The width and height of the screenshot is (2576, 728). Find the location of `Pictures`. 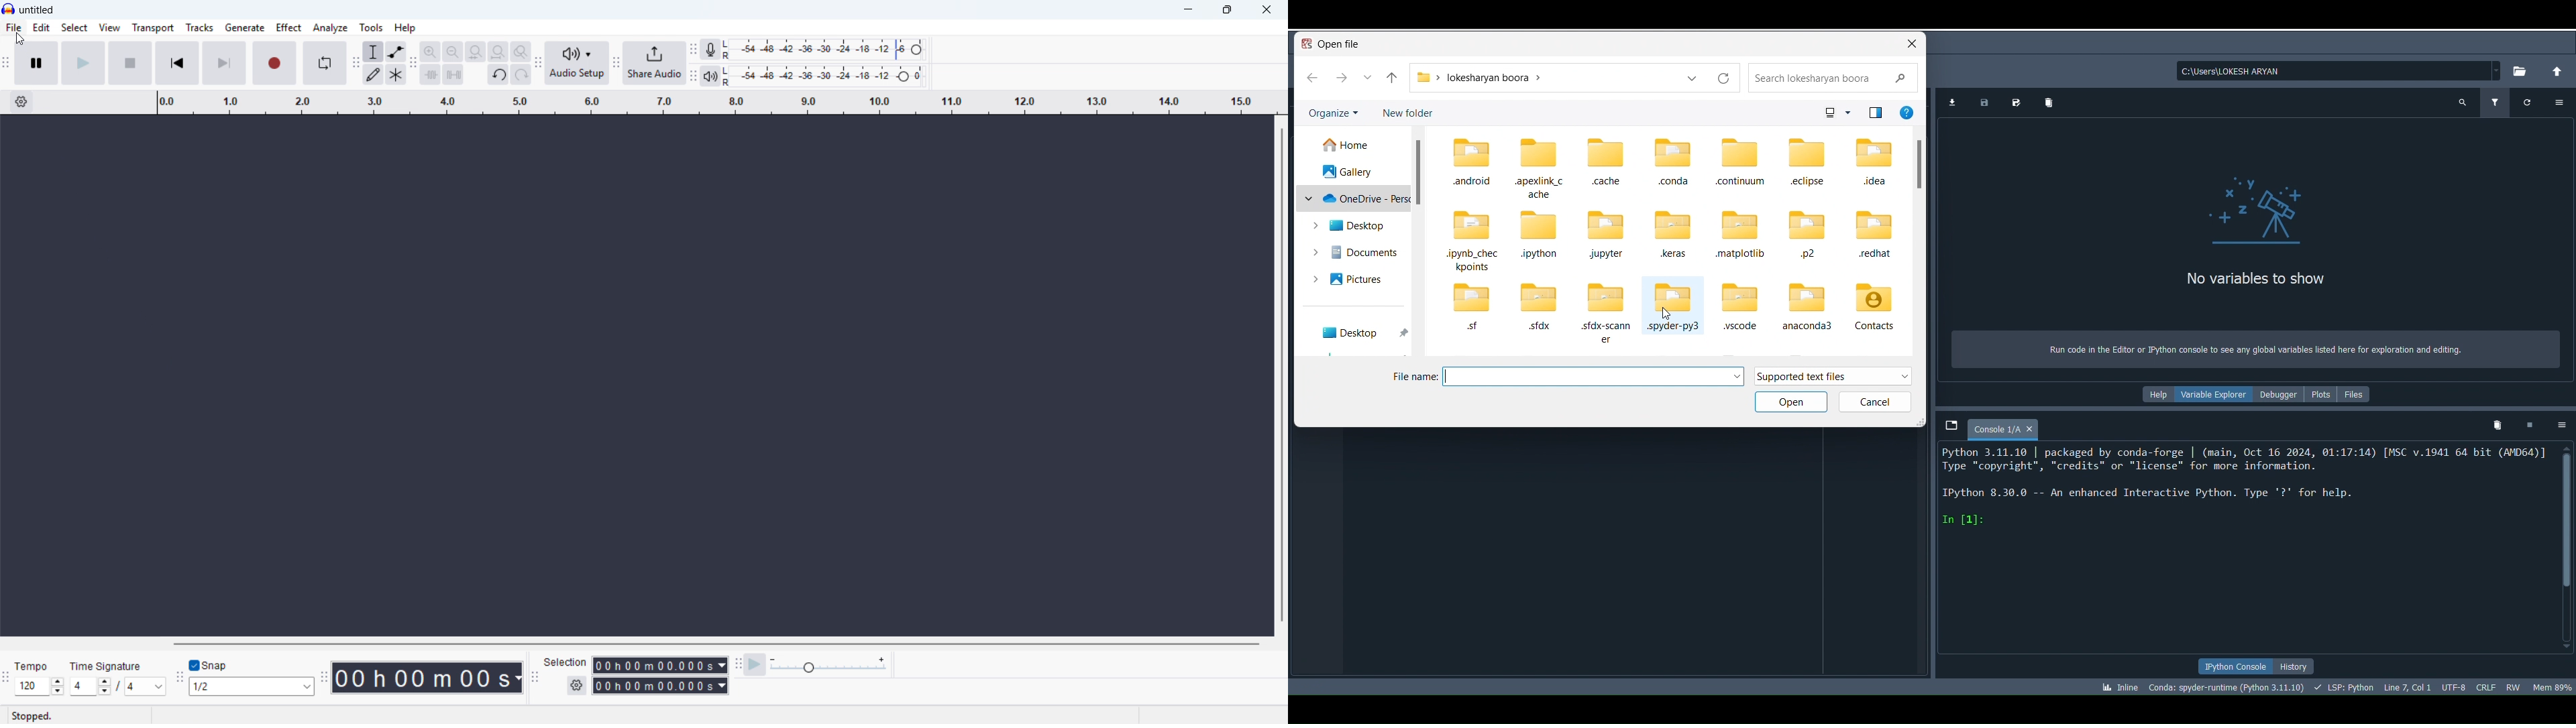

Pictures is located at coordinates (1360, 278).